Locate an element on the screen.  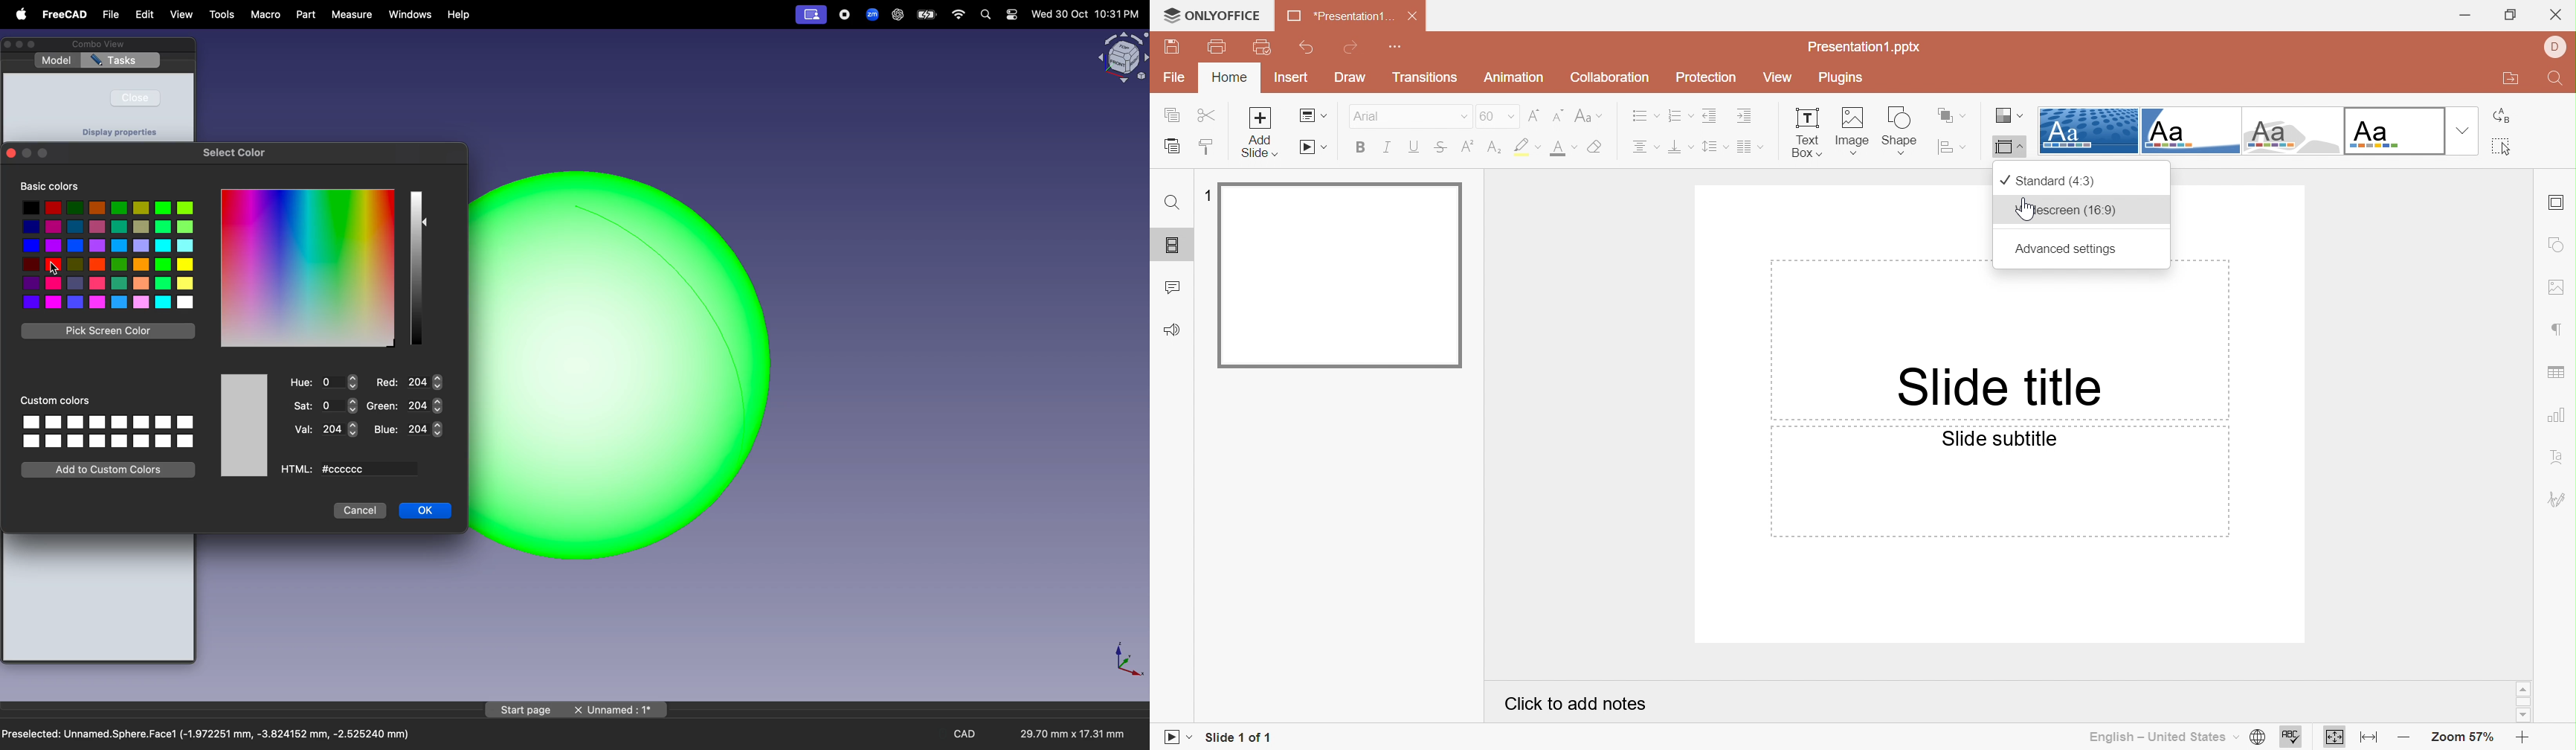
Font is located at coordinates (1406, 114).